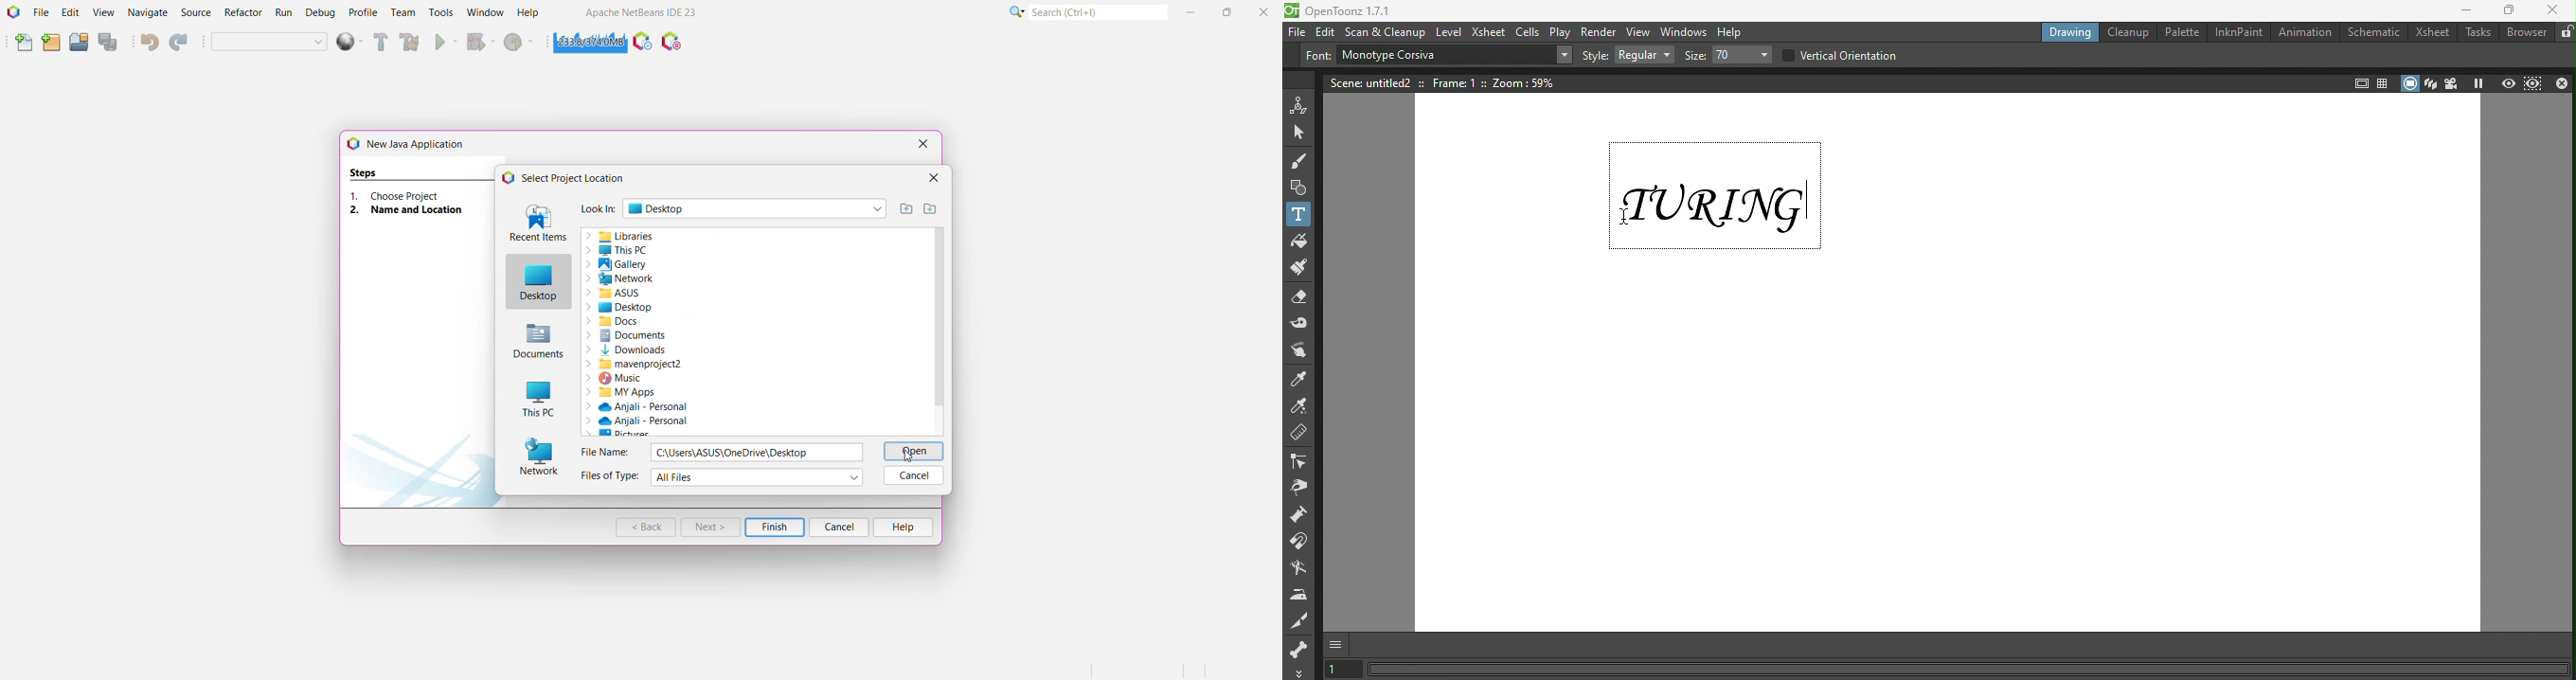  What do you see at coordinates (2506, 85) in the screenshot?
I see `Preview` at bounding box center [2506, 85].